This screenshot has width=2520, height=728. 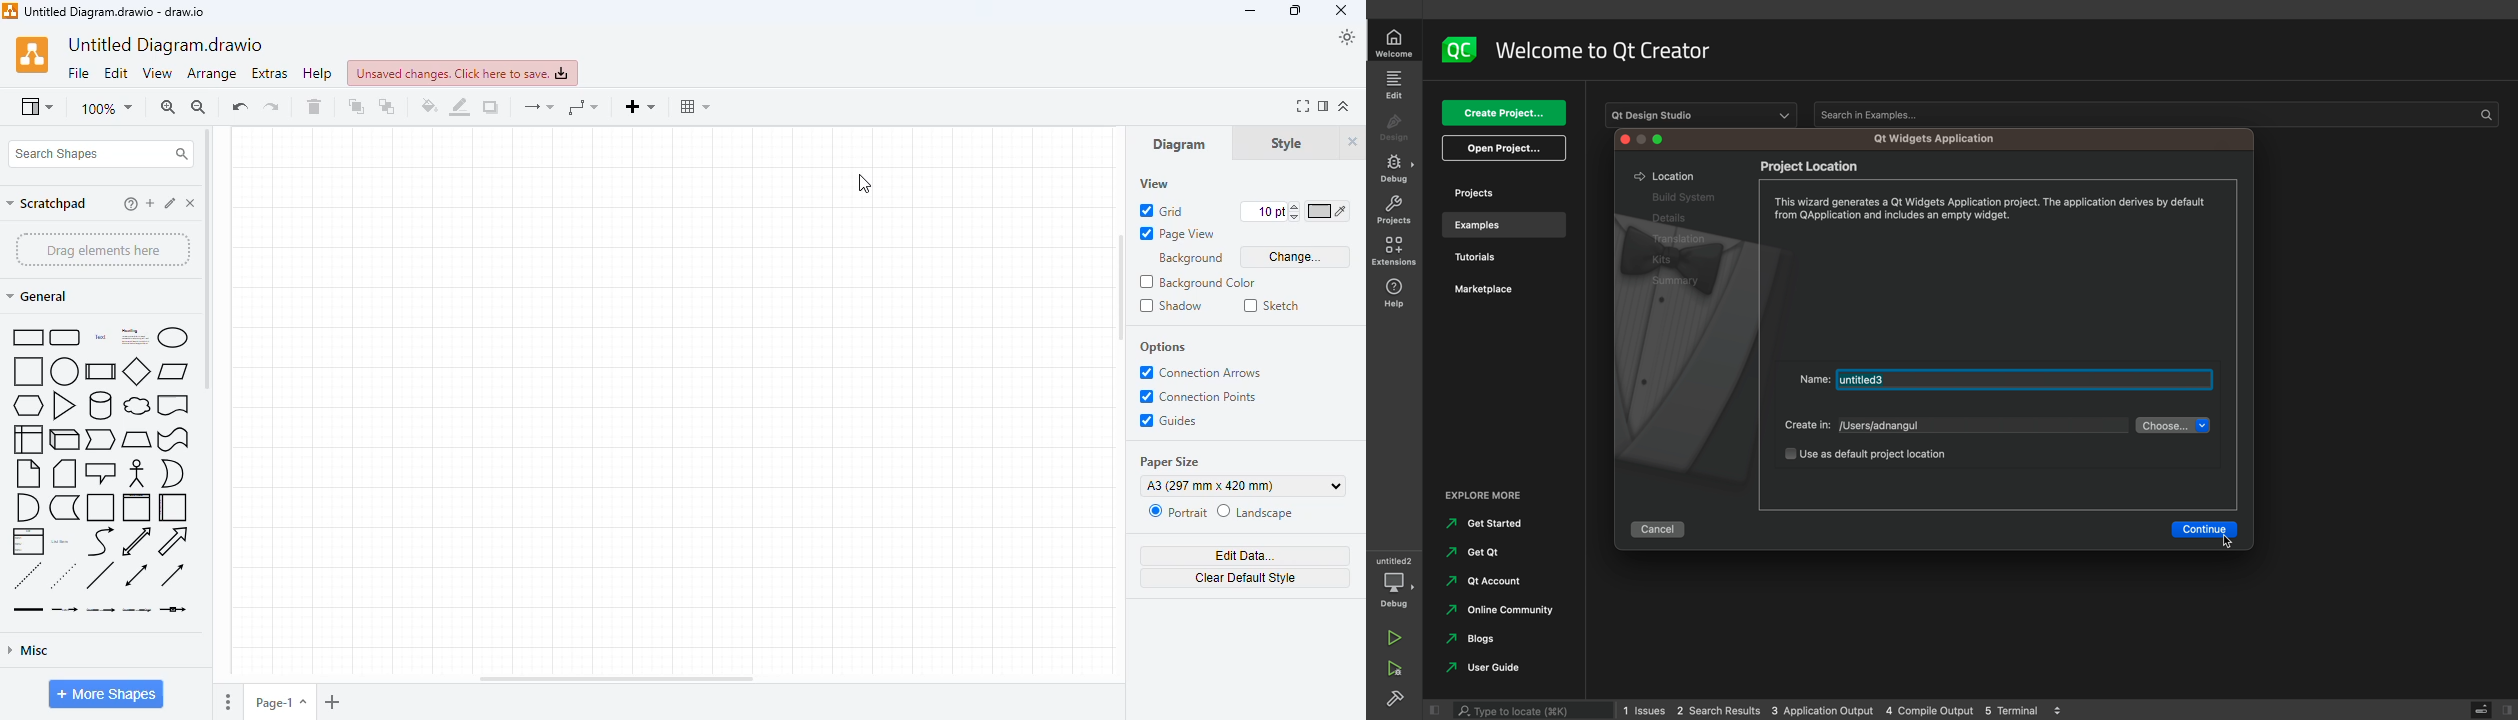 What do you see at coordinates (333, 703) in the screenshot?
I see `insert page` at bounding box center [333, 703].